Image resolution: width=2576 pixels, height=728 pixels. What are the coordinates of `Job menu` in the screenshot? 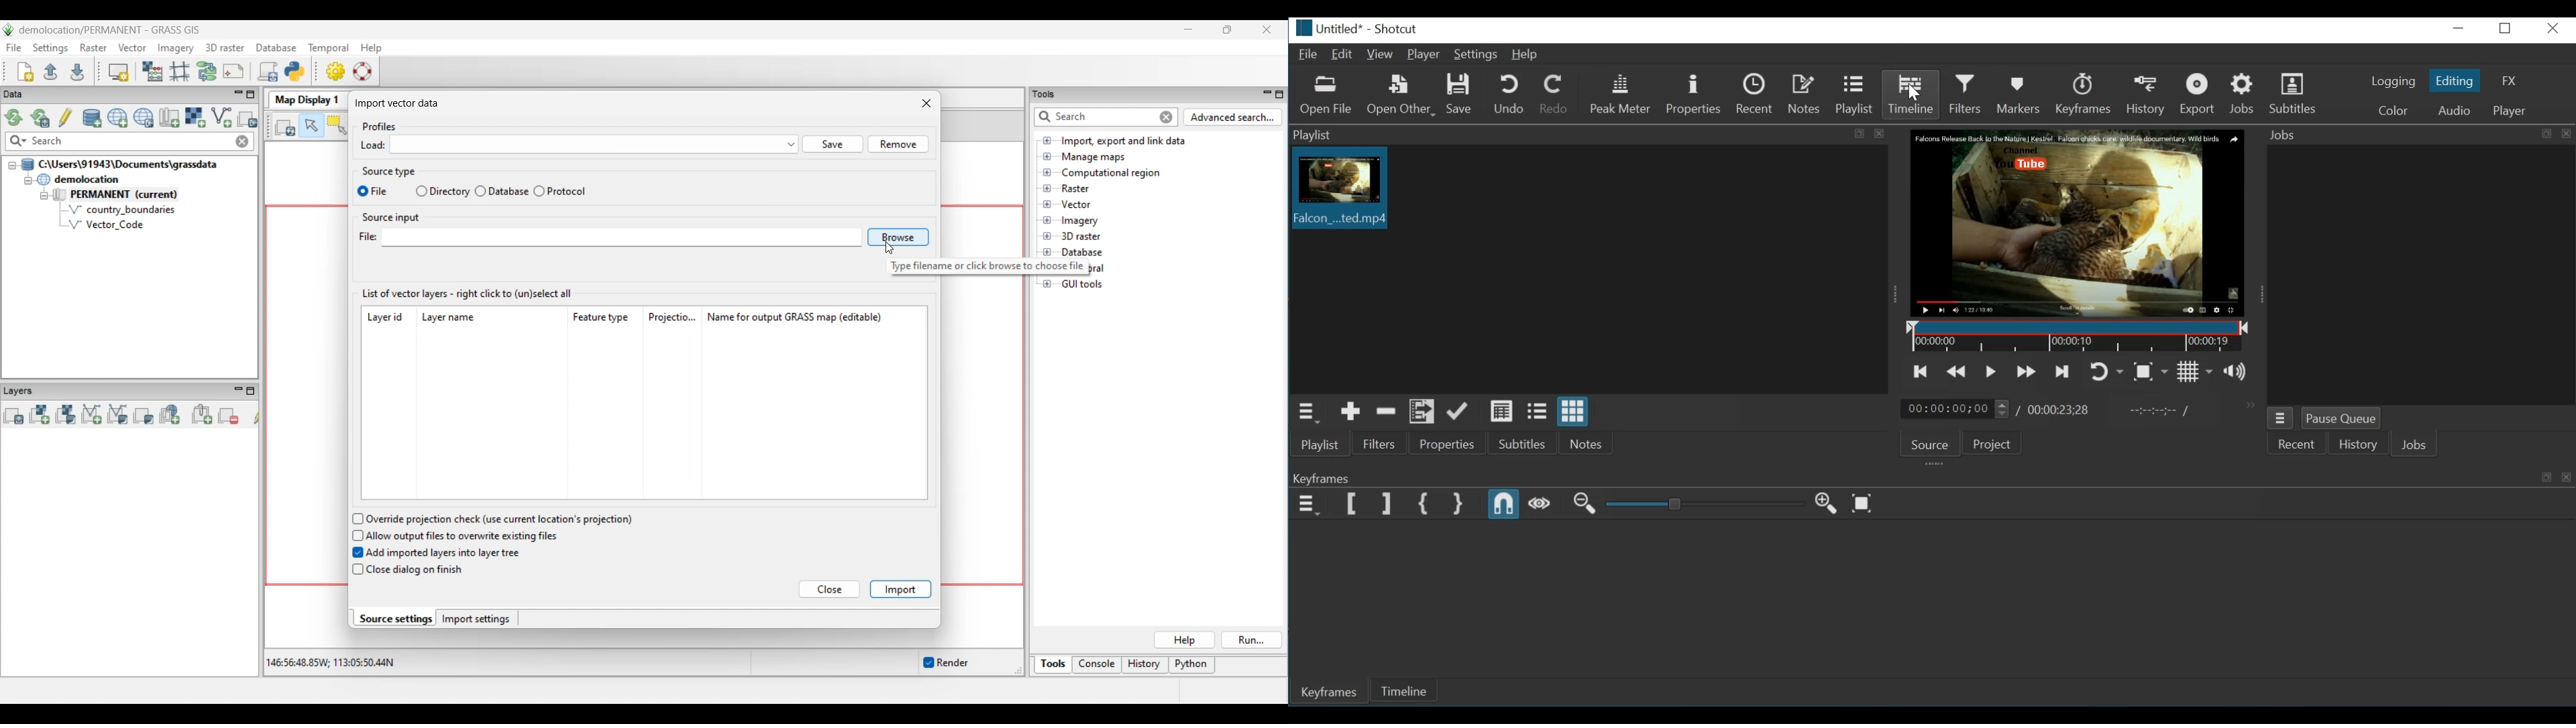 It's located at (2281, 419).